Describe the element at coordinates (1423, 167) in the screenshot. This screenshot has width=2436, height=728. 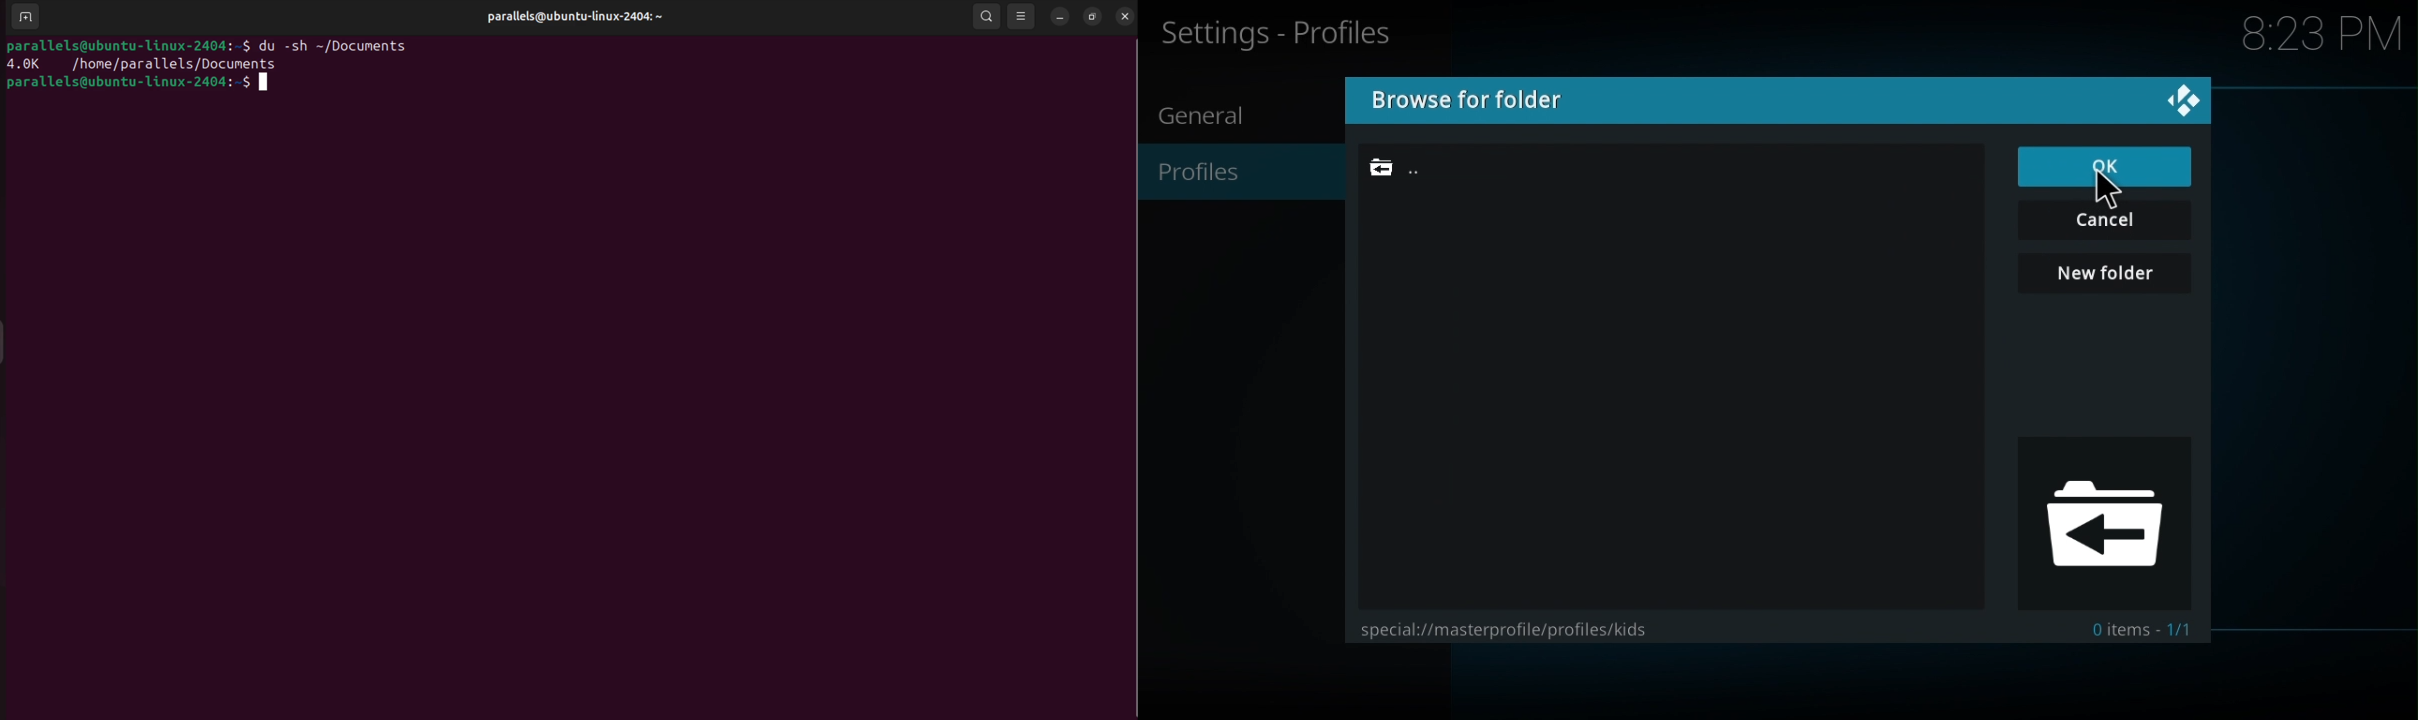
I see `File path` at that location.